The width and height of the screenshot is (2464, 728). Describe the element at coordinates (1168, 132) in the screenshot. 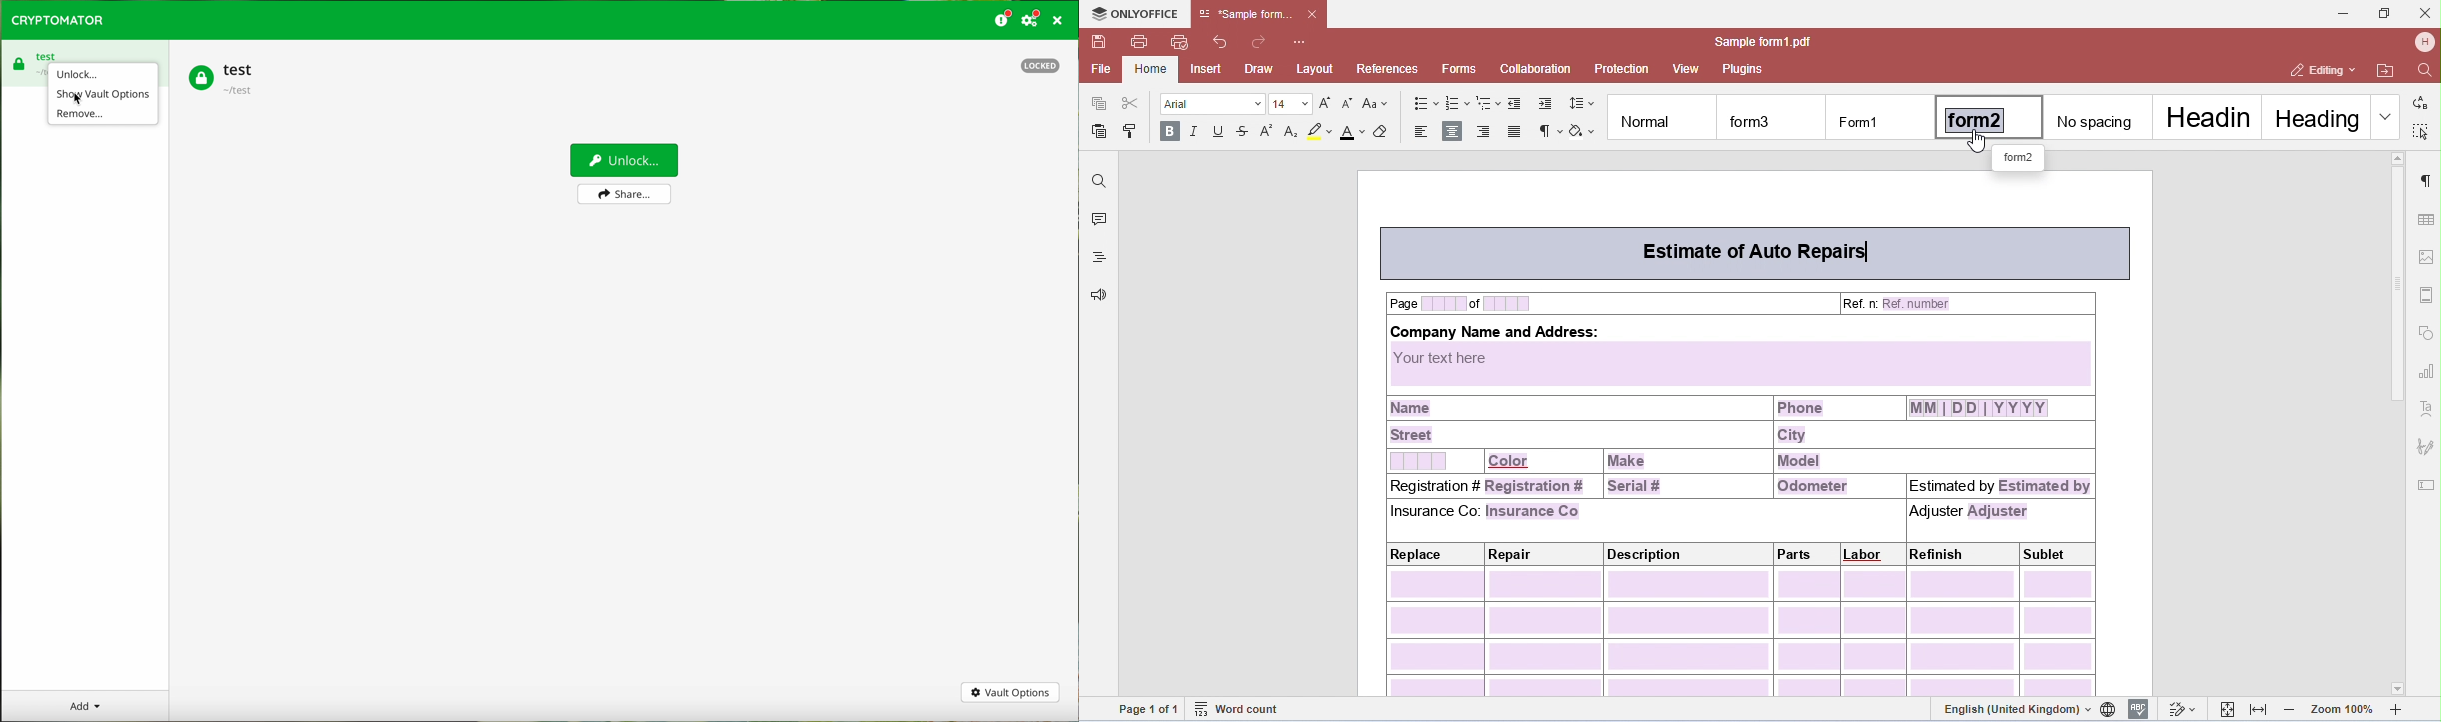

I see `bold` at that location.